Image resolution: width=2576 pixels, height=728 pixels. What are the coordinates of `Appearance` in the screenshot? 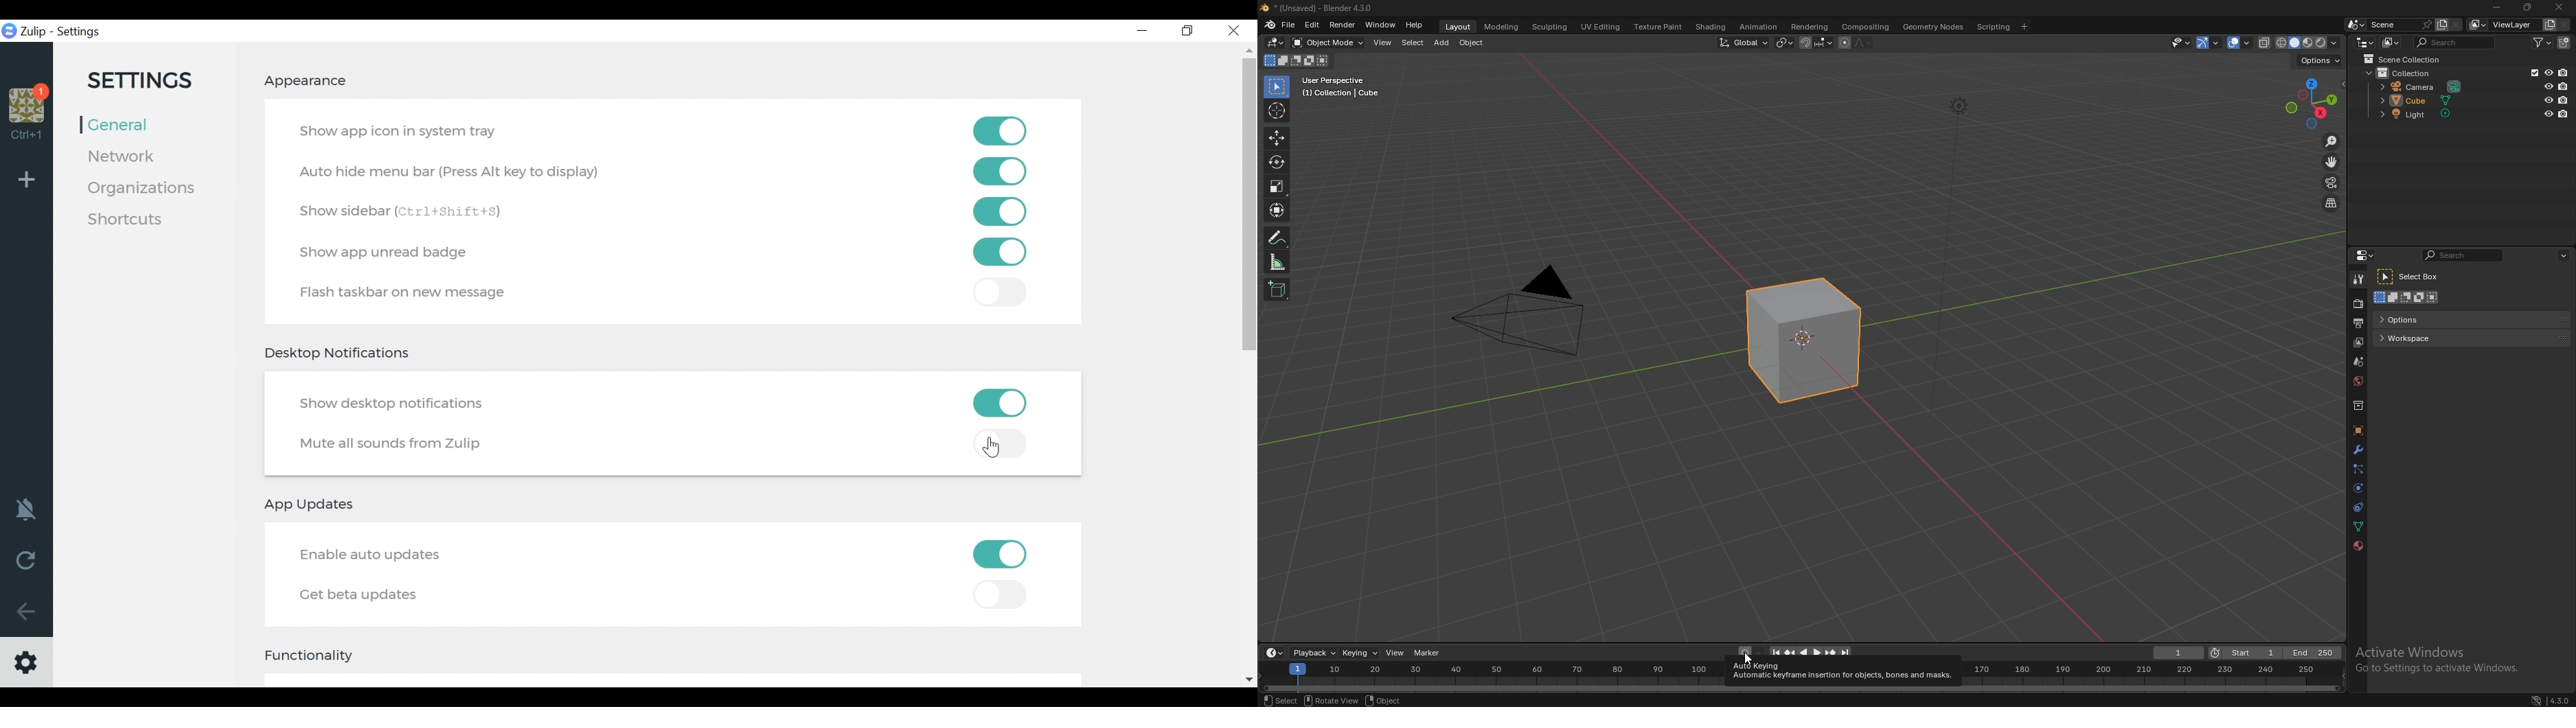 It's located at (308, 81).